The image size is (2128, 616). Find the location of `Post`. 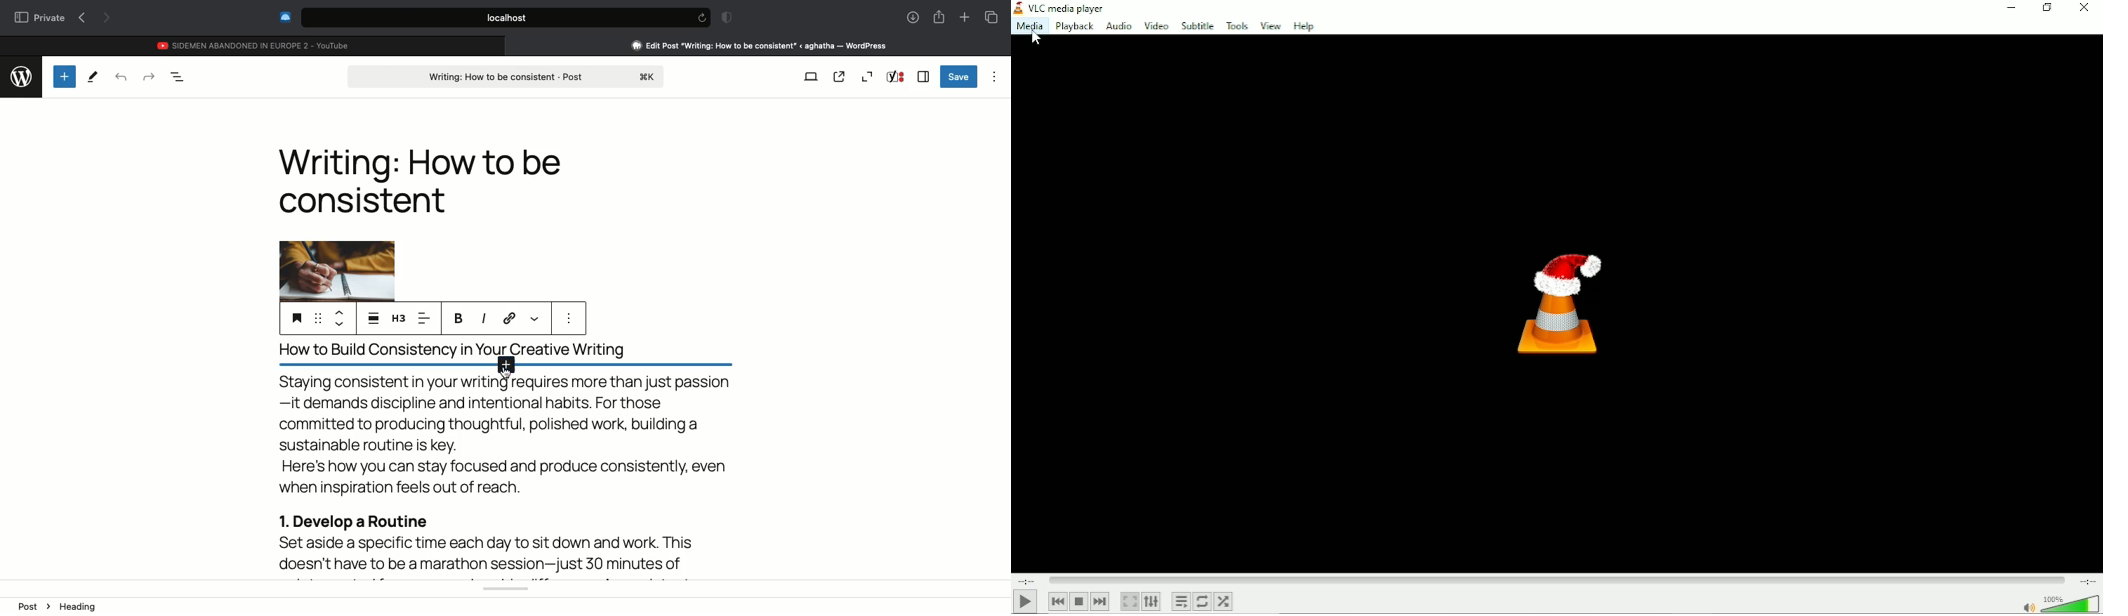

Post is located at coordinates (508, 75).